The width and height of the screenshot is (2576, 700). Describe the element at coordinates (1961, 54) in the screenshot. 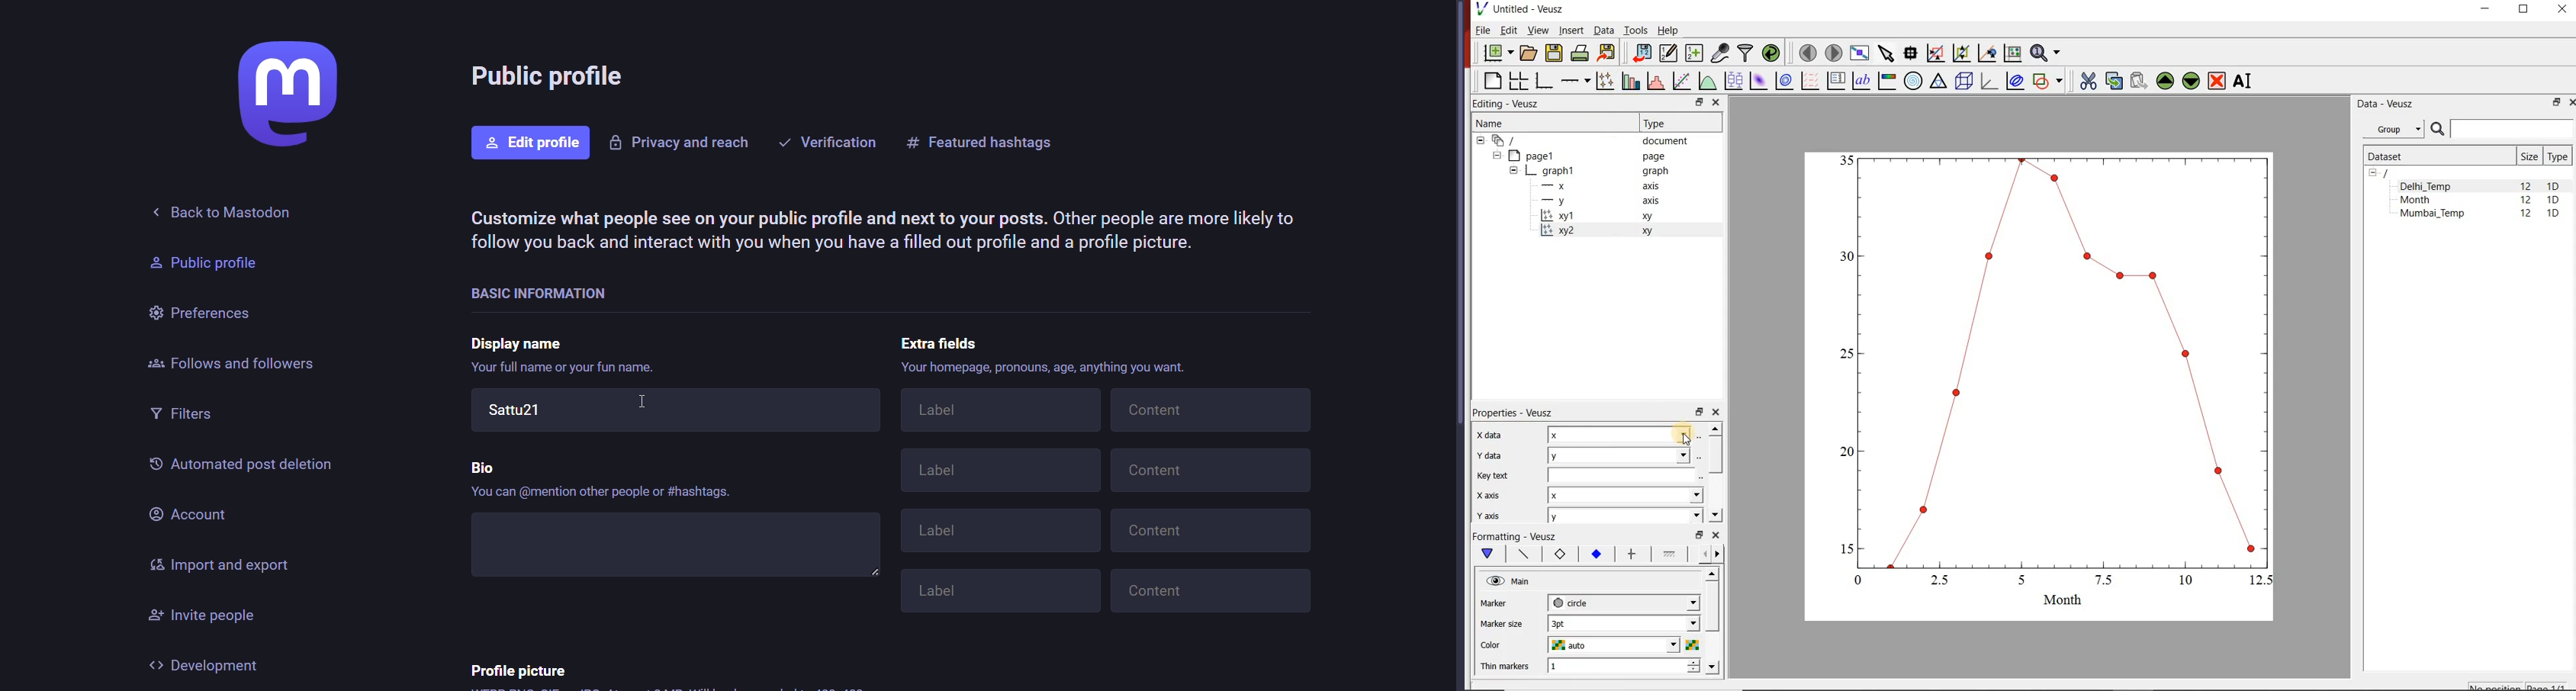

I see `click to zoom out of graph axes` at that location.